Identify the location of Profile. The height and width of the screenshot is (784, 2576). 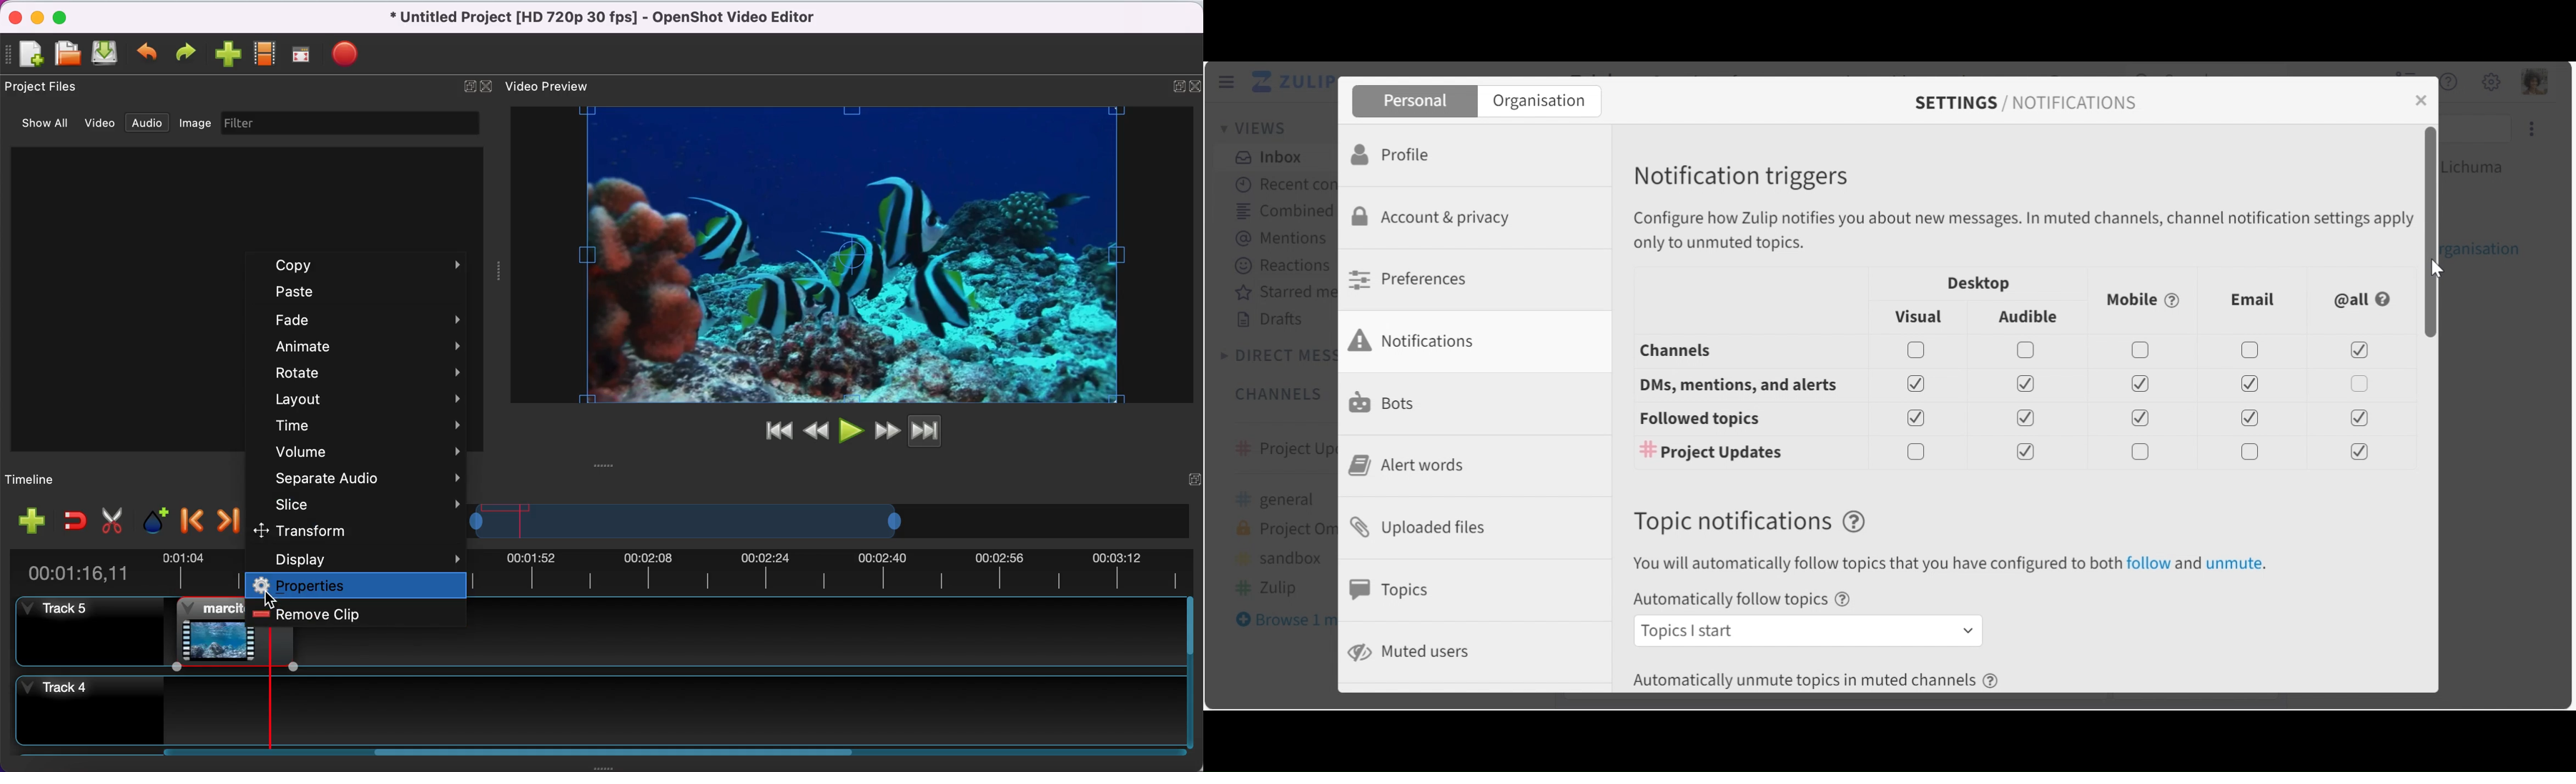
(1396, 153).